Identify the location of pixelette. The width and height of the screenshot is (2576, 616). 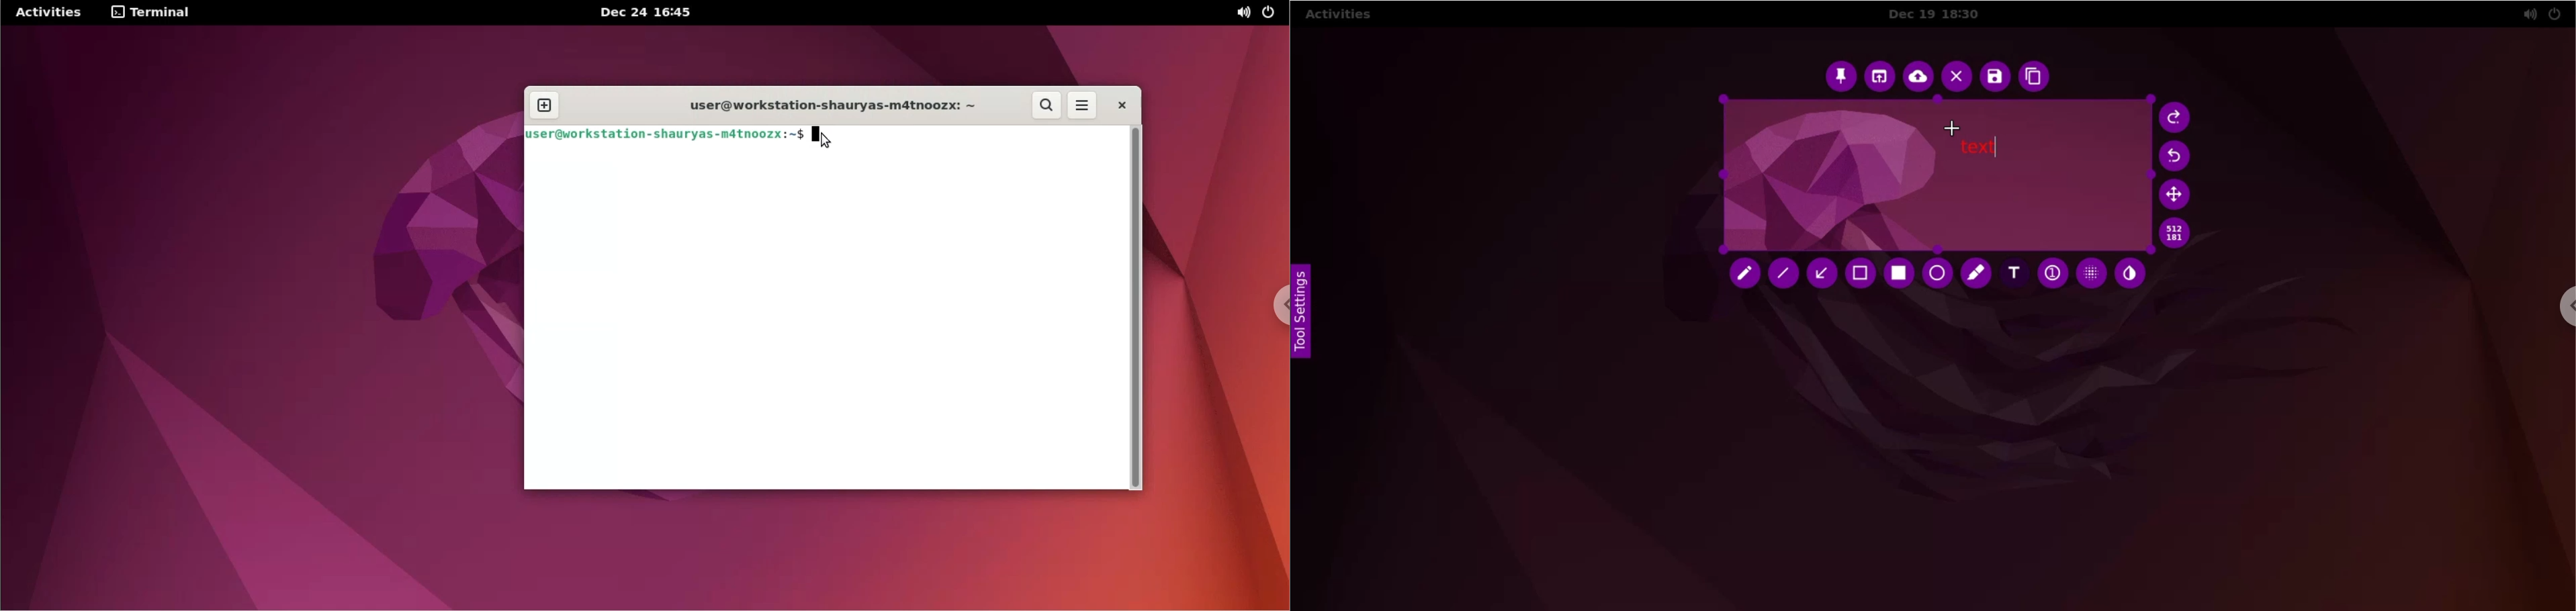
(2091, 270).